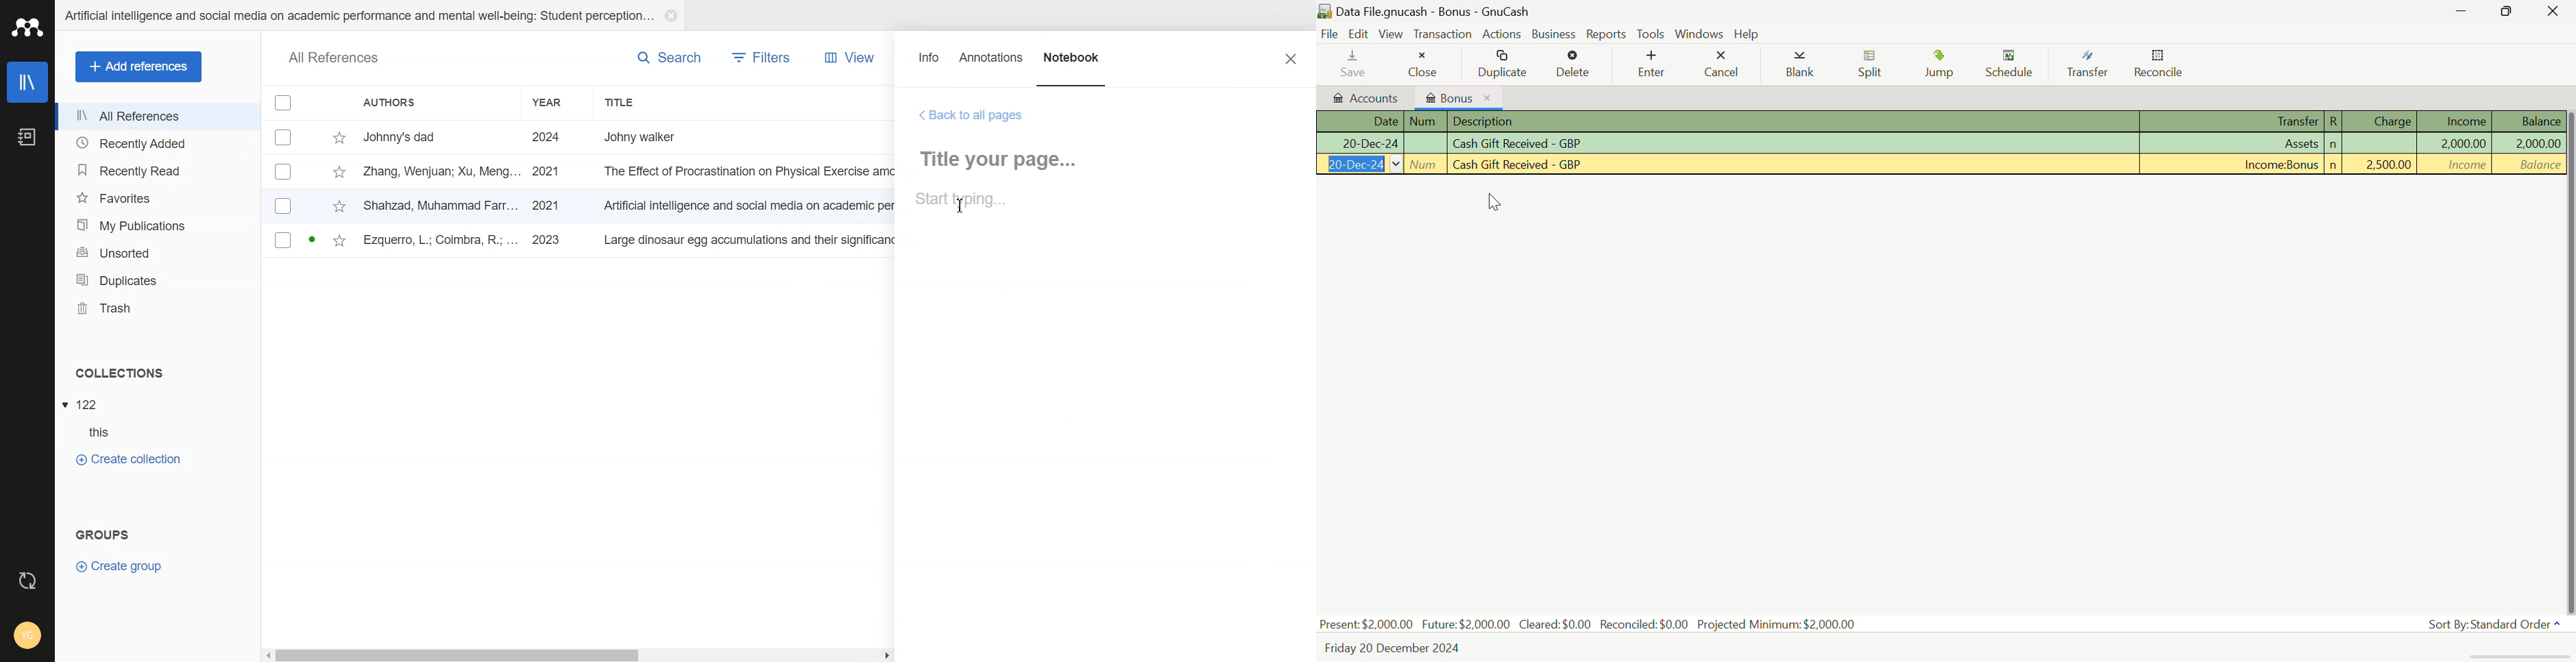 This screenshot has height=672, width=2576. I want to click on groups, so click(104, 532).